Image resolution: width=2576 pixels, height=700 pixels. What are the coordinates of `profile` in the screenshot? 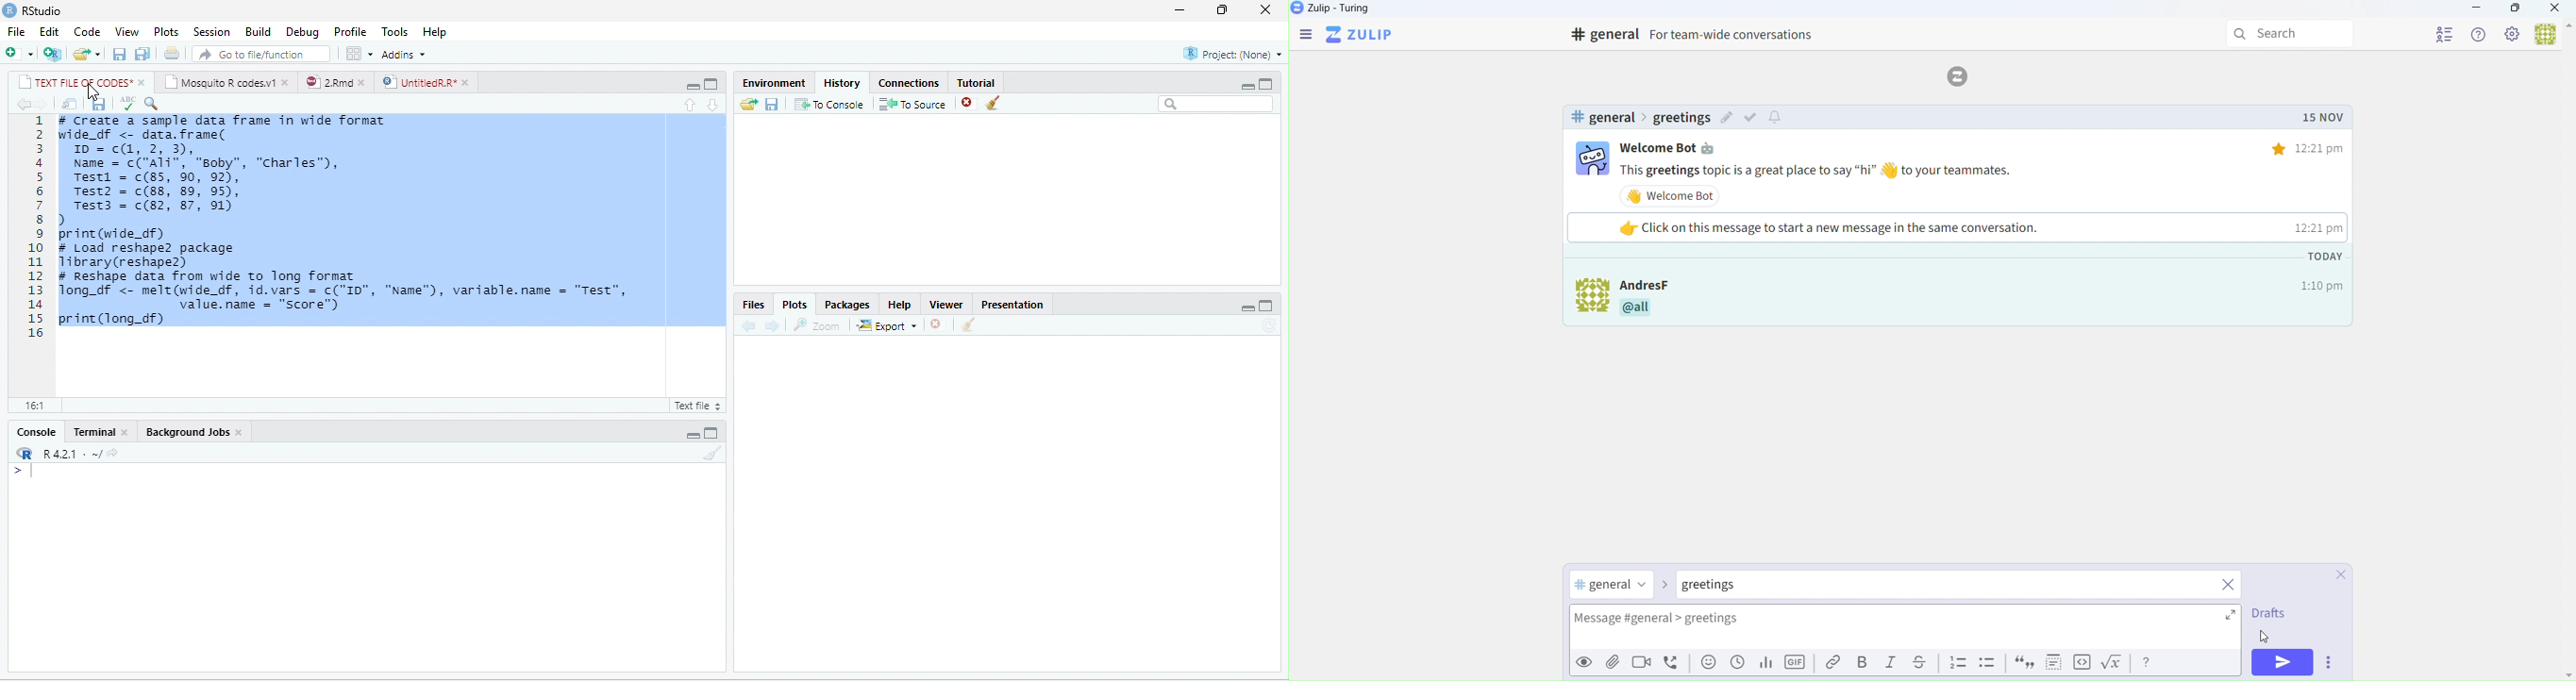 It's located at (2445, 32).